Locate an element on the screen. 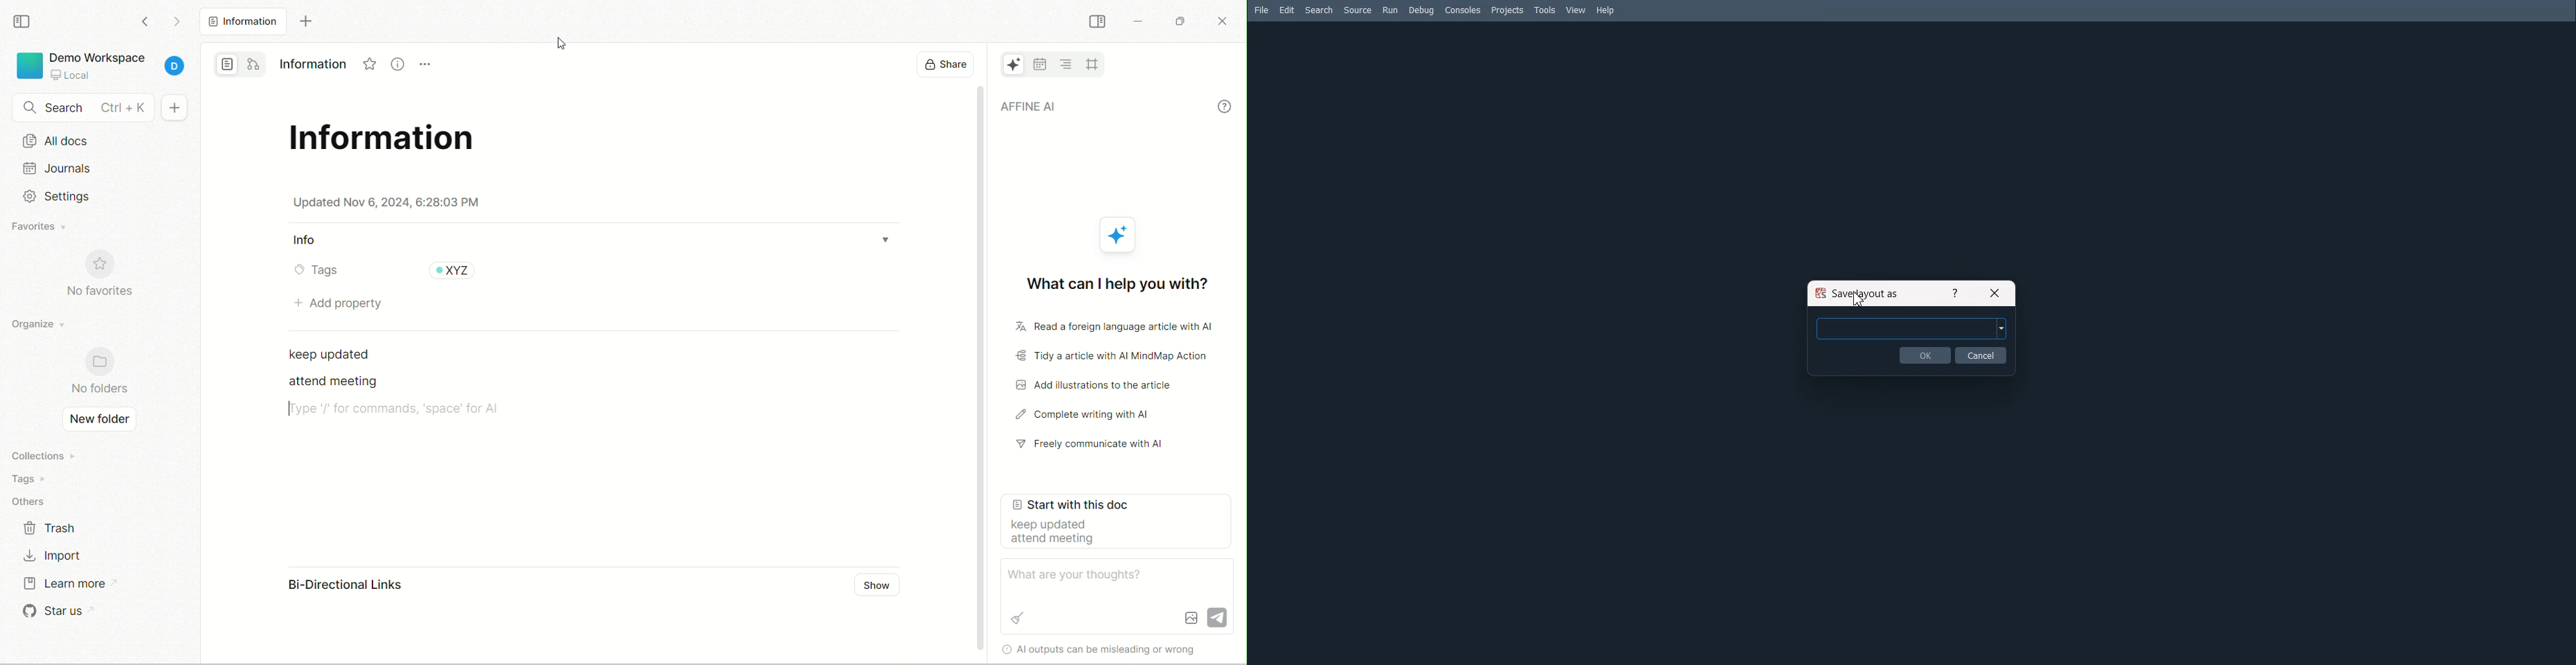  Search is located at coordinates (1319, 10).